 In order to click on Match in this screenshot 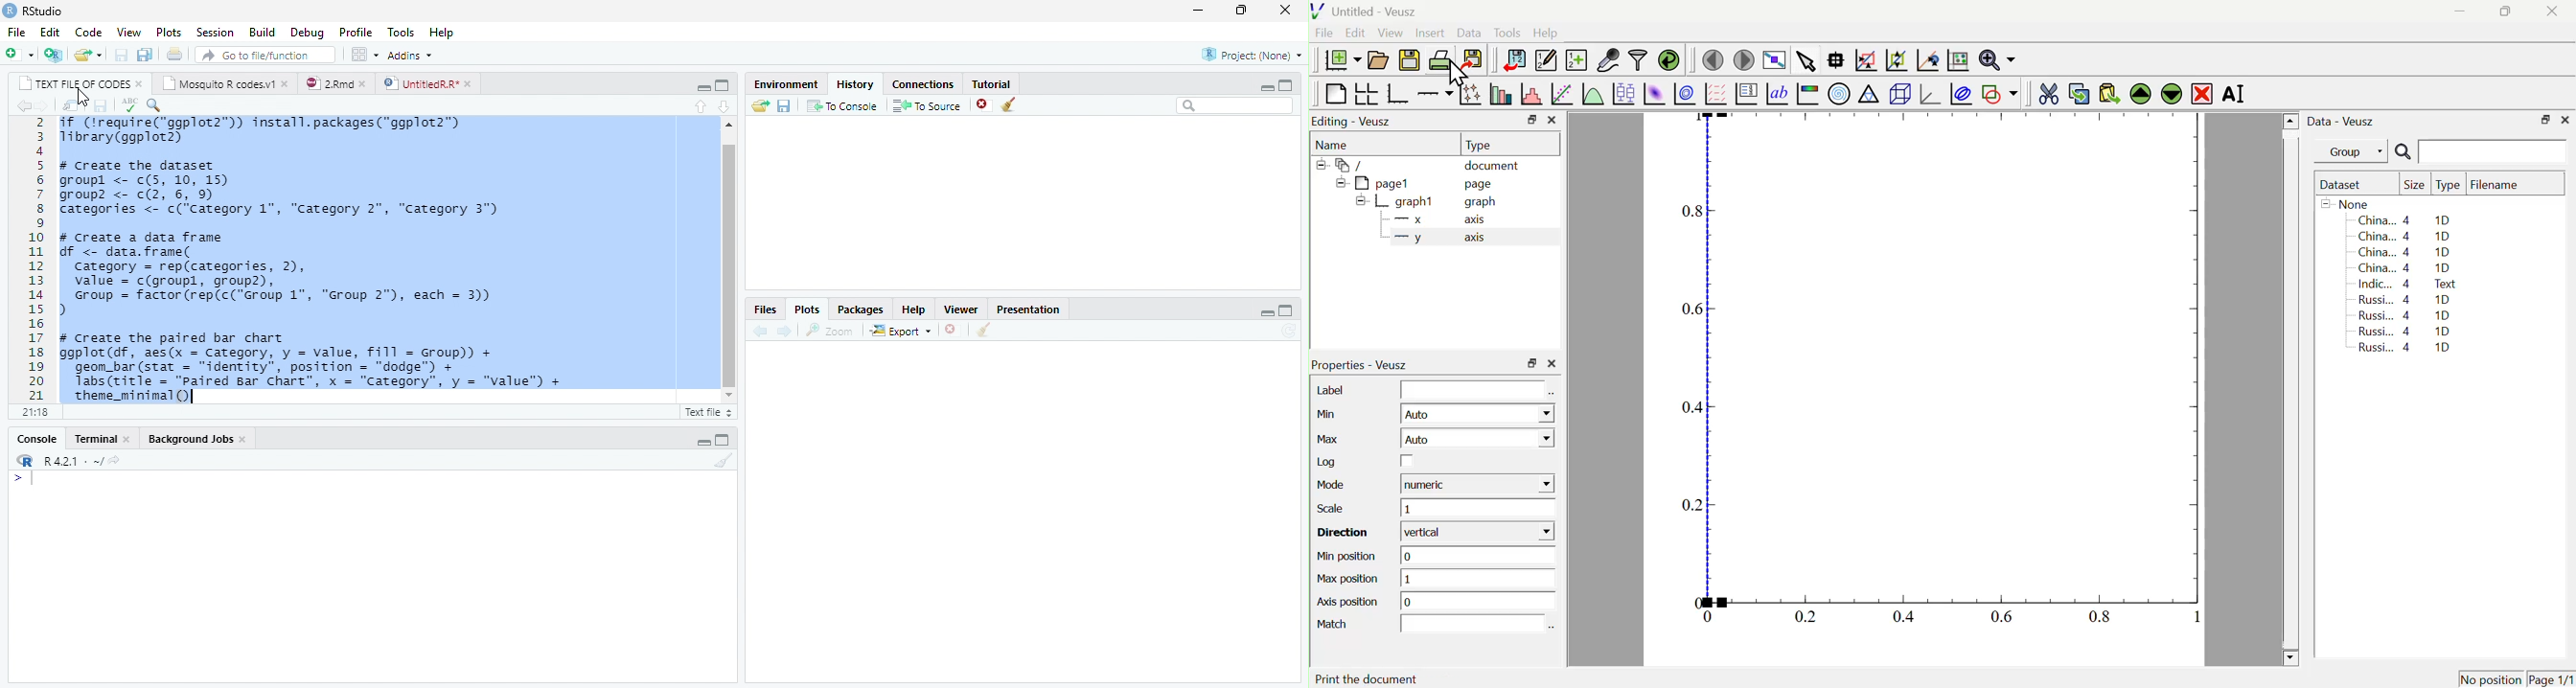, I will do `click(1334, 625)`.